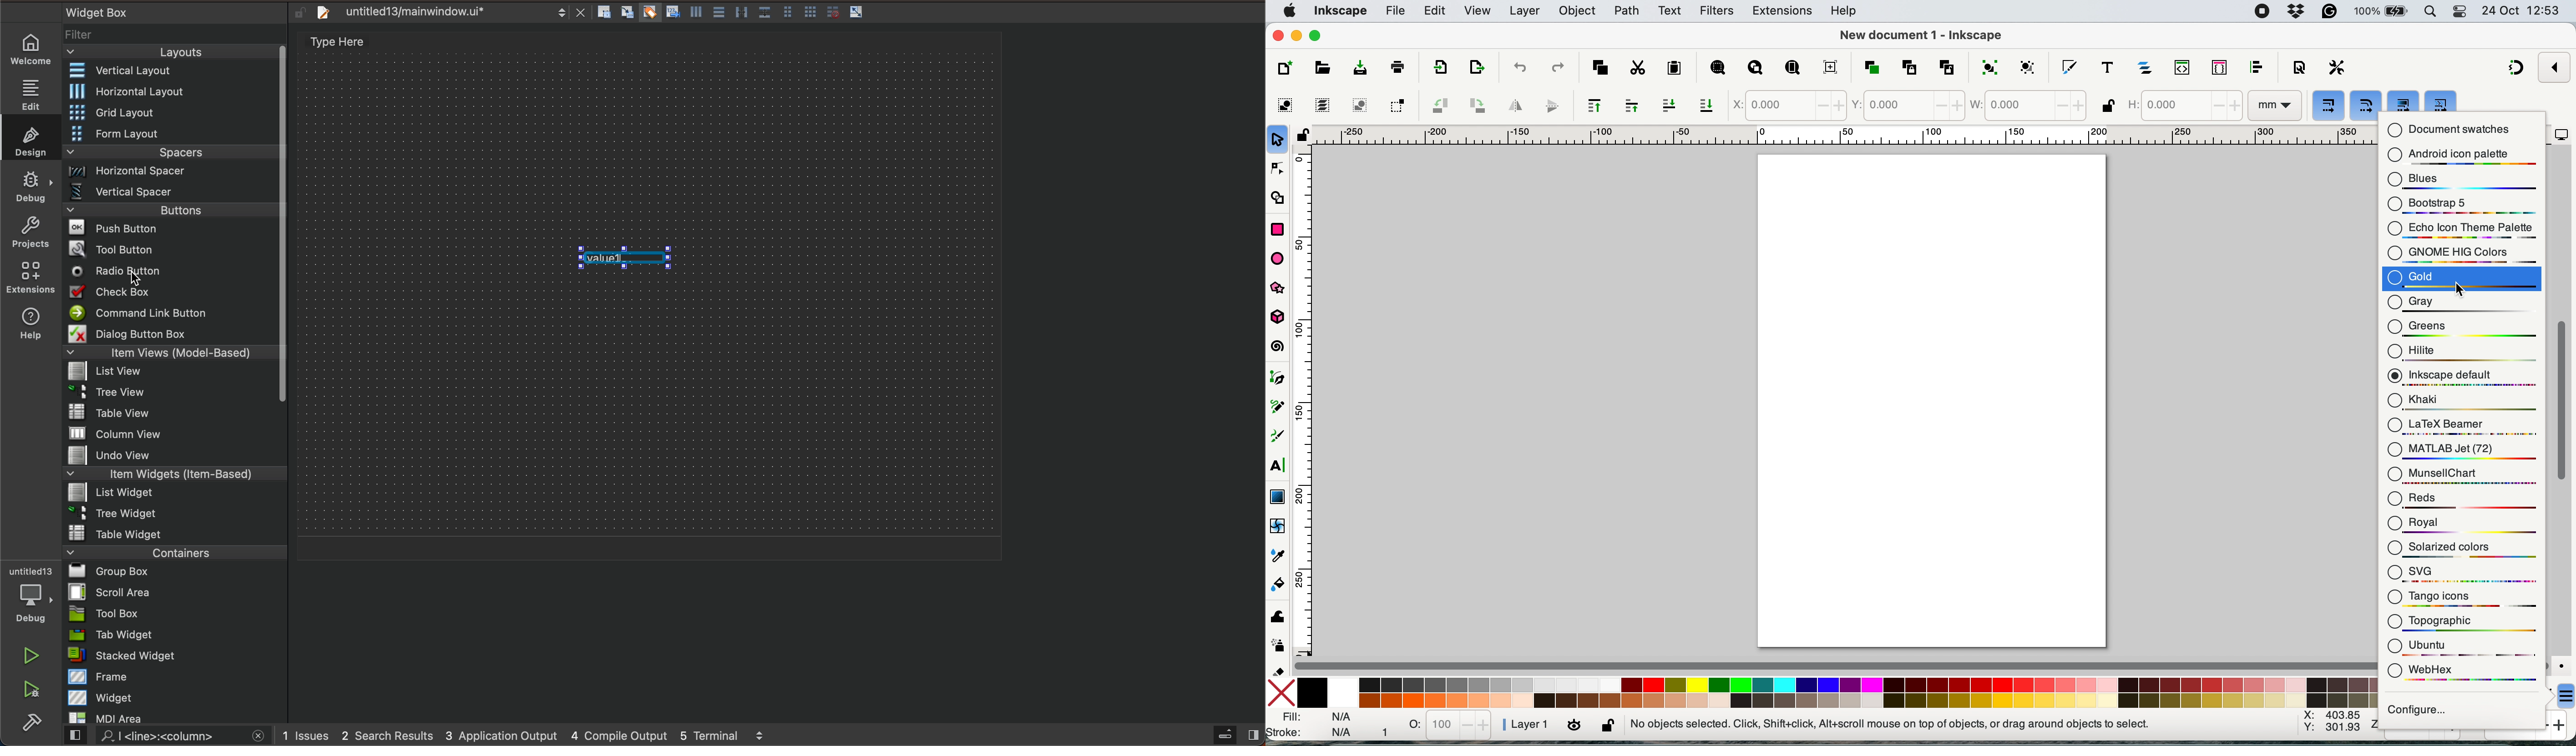 The image size is (2576, 756). What do you see at coordinates (2328, 13) in the screenshot?
I see `grammarly` at bounding box center [2328, 13].